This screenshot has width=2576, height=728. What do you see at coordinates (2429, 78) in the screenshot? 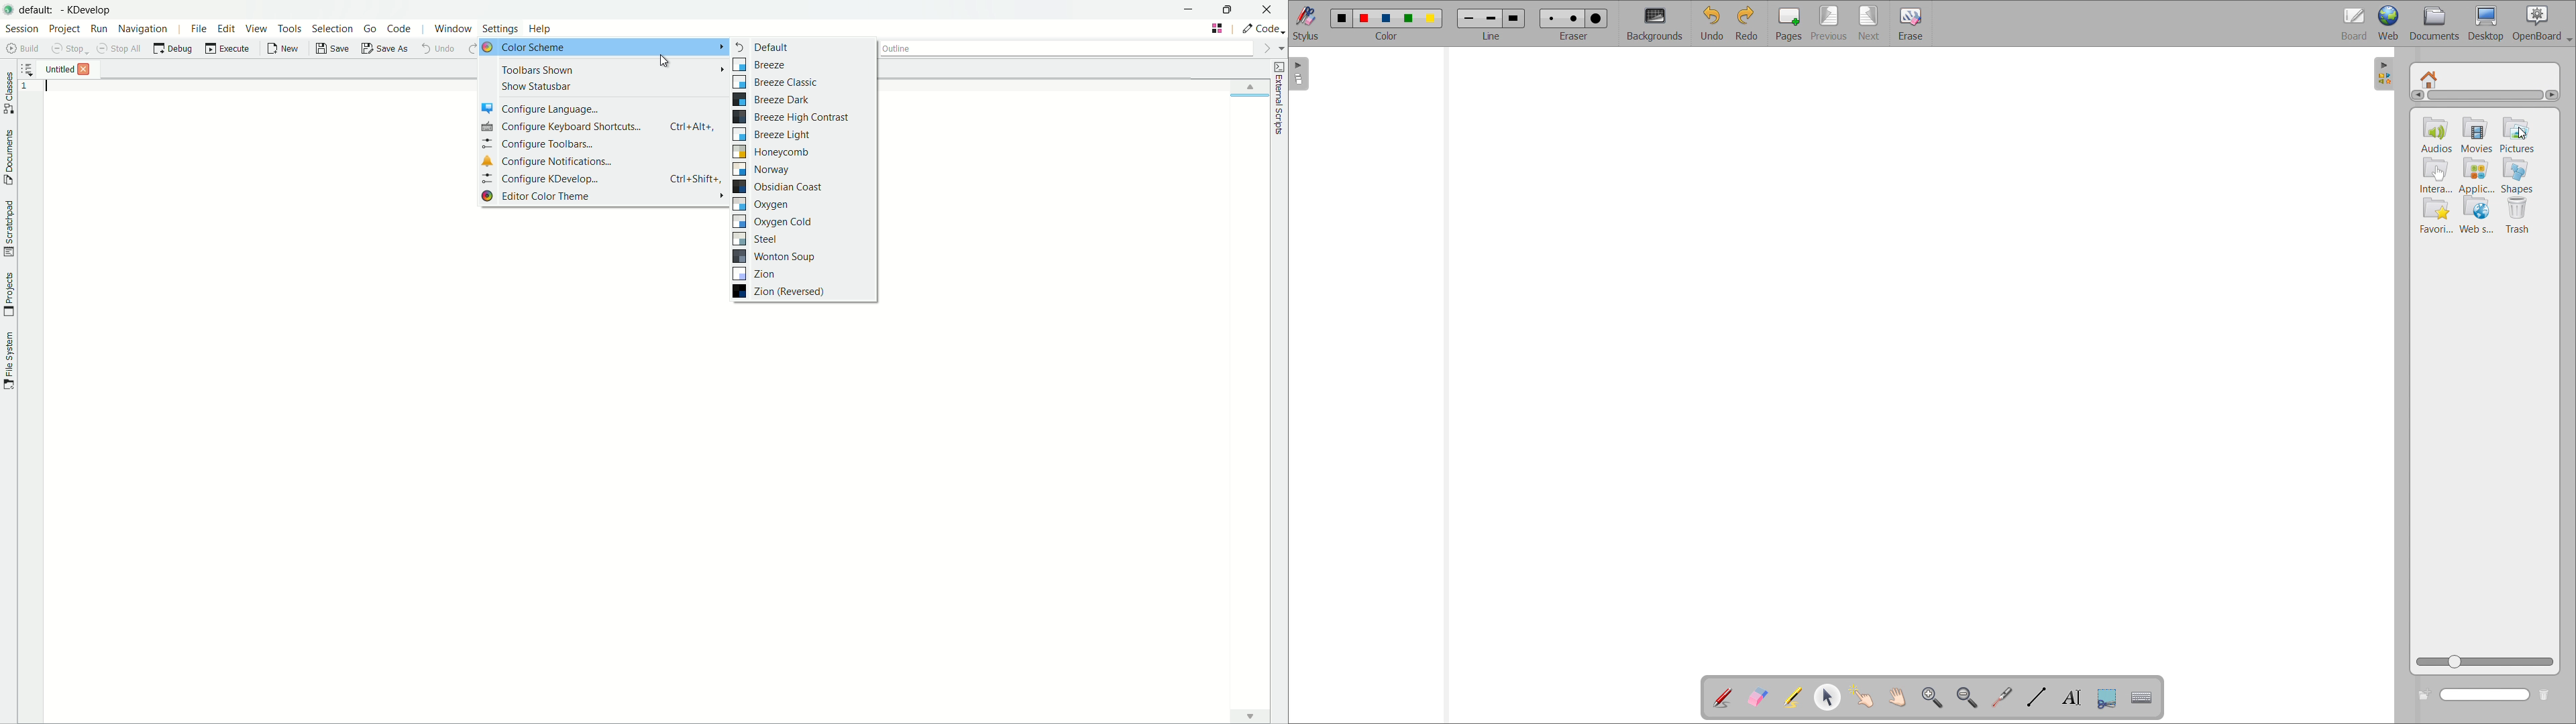
I see `home` at bounding box center [2429, 78].